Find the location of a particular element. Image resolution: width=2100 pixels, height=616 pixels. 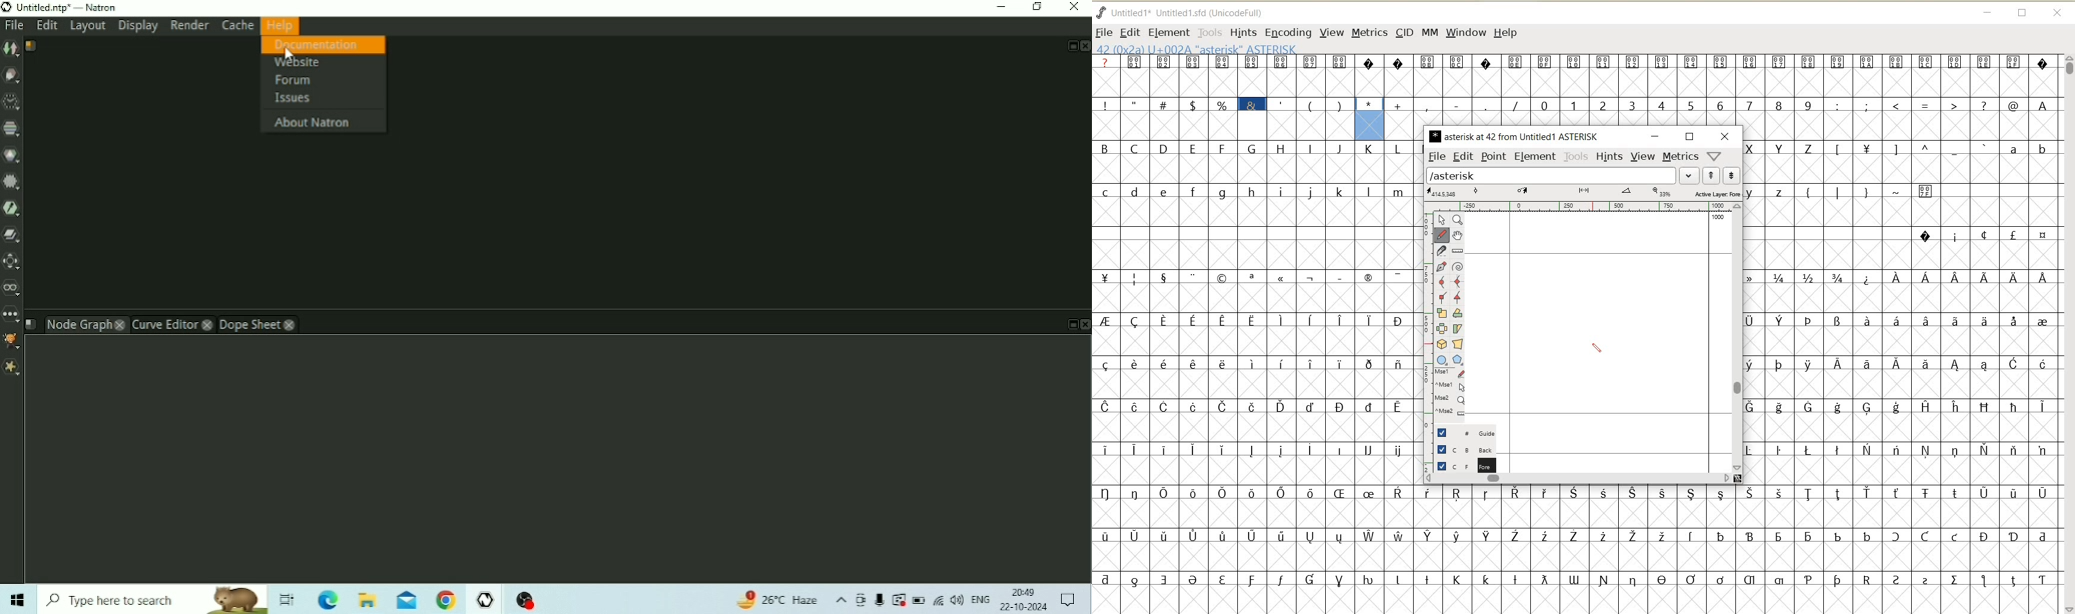

perform a perspective transformation on the selection is located at coordinates (1458, 344).